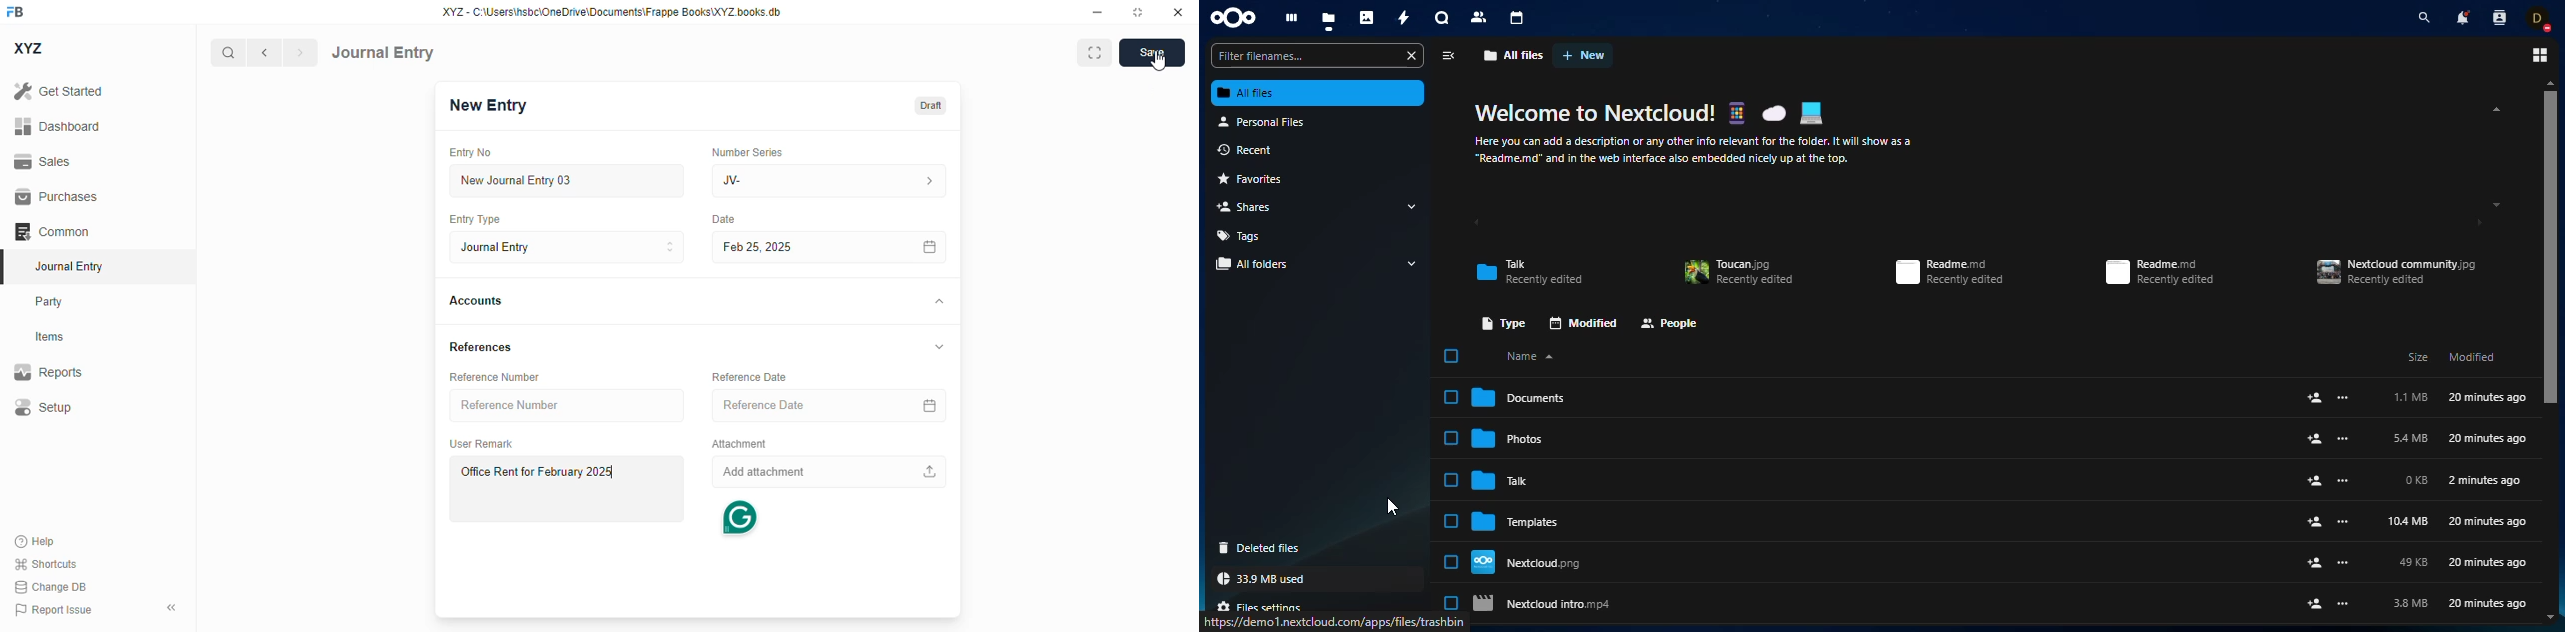  What do you see at coordinates (1153, 53) in the screenshot?
I see `save` at bounding box center [1153, 53].